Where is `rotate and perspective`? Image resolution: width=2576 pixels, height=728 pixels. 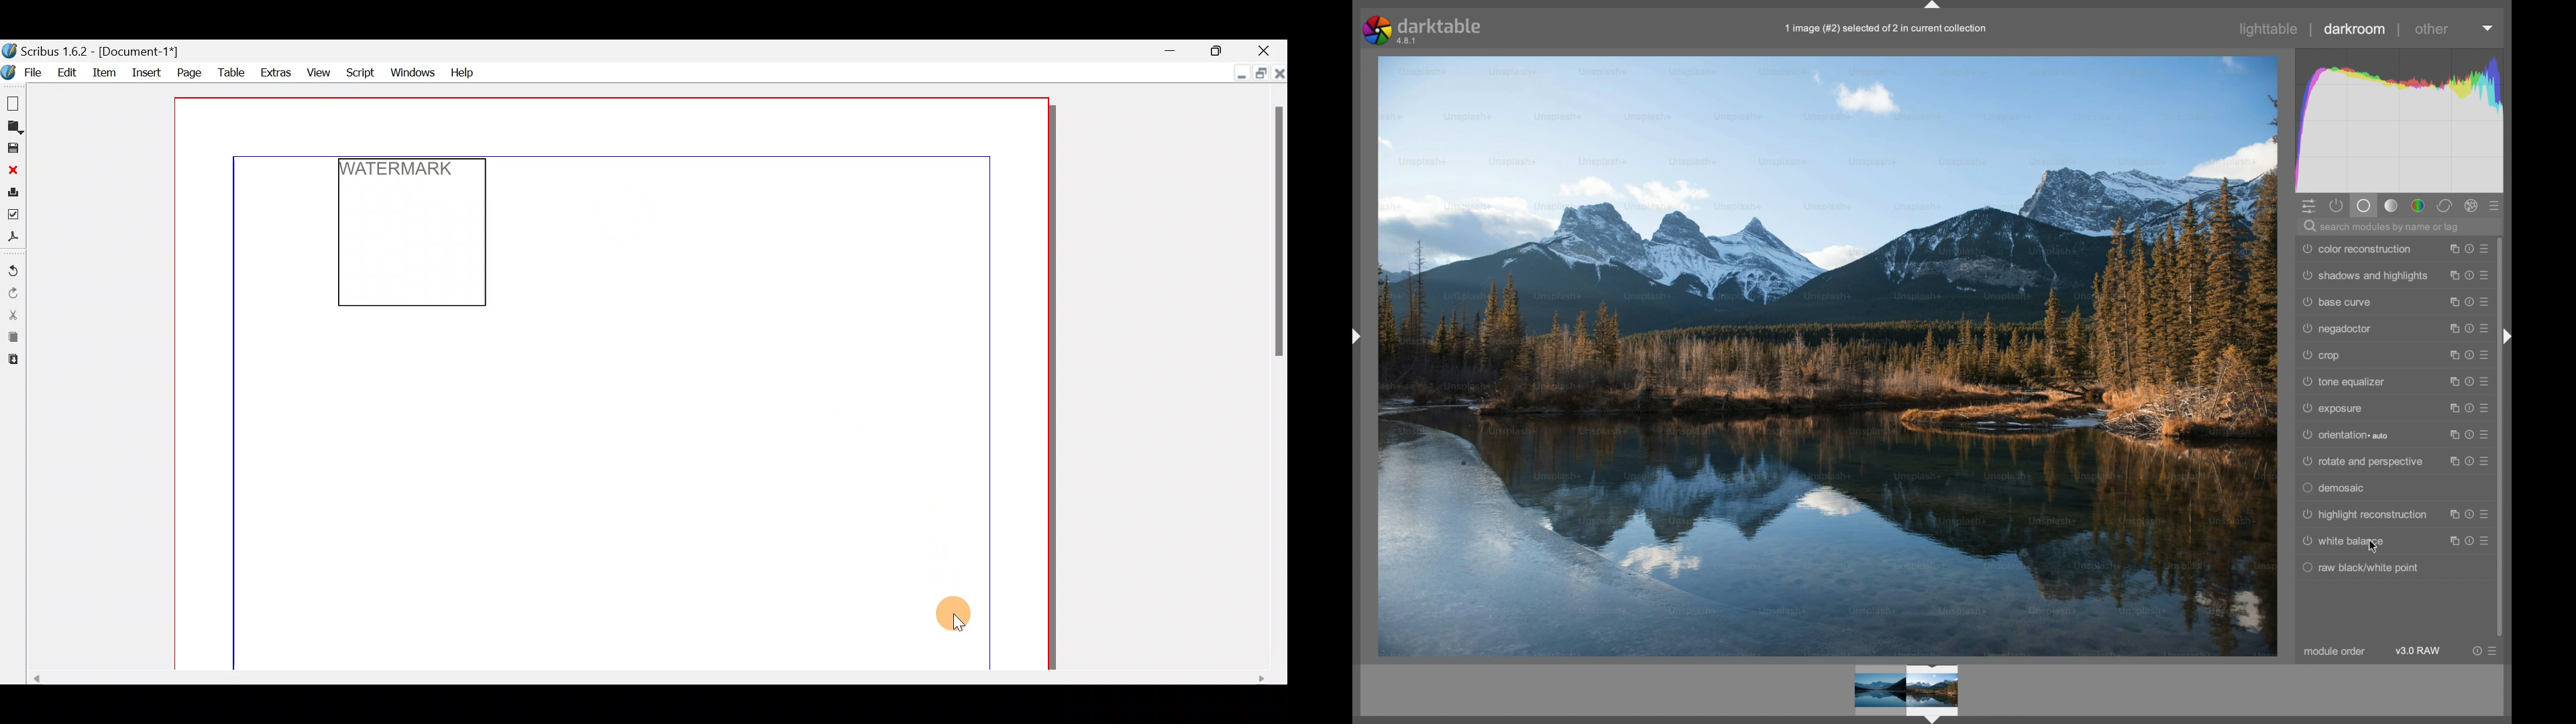
rotate and perspective is located at coordinates (2363, 462).